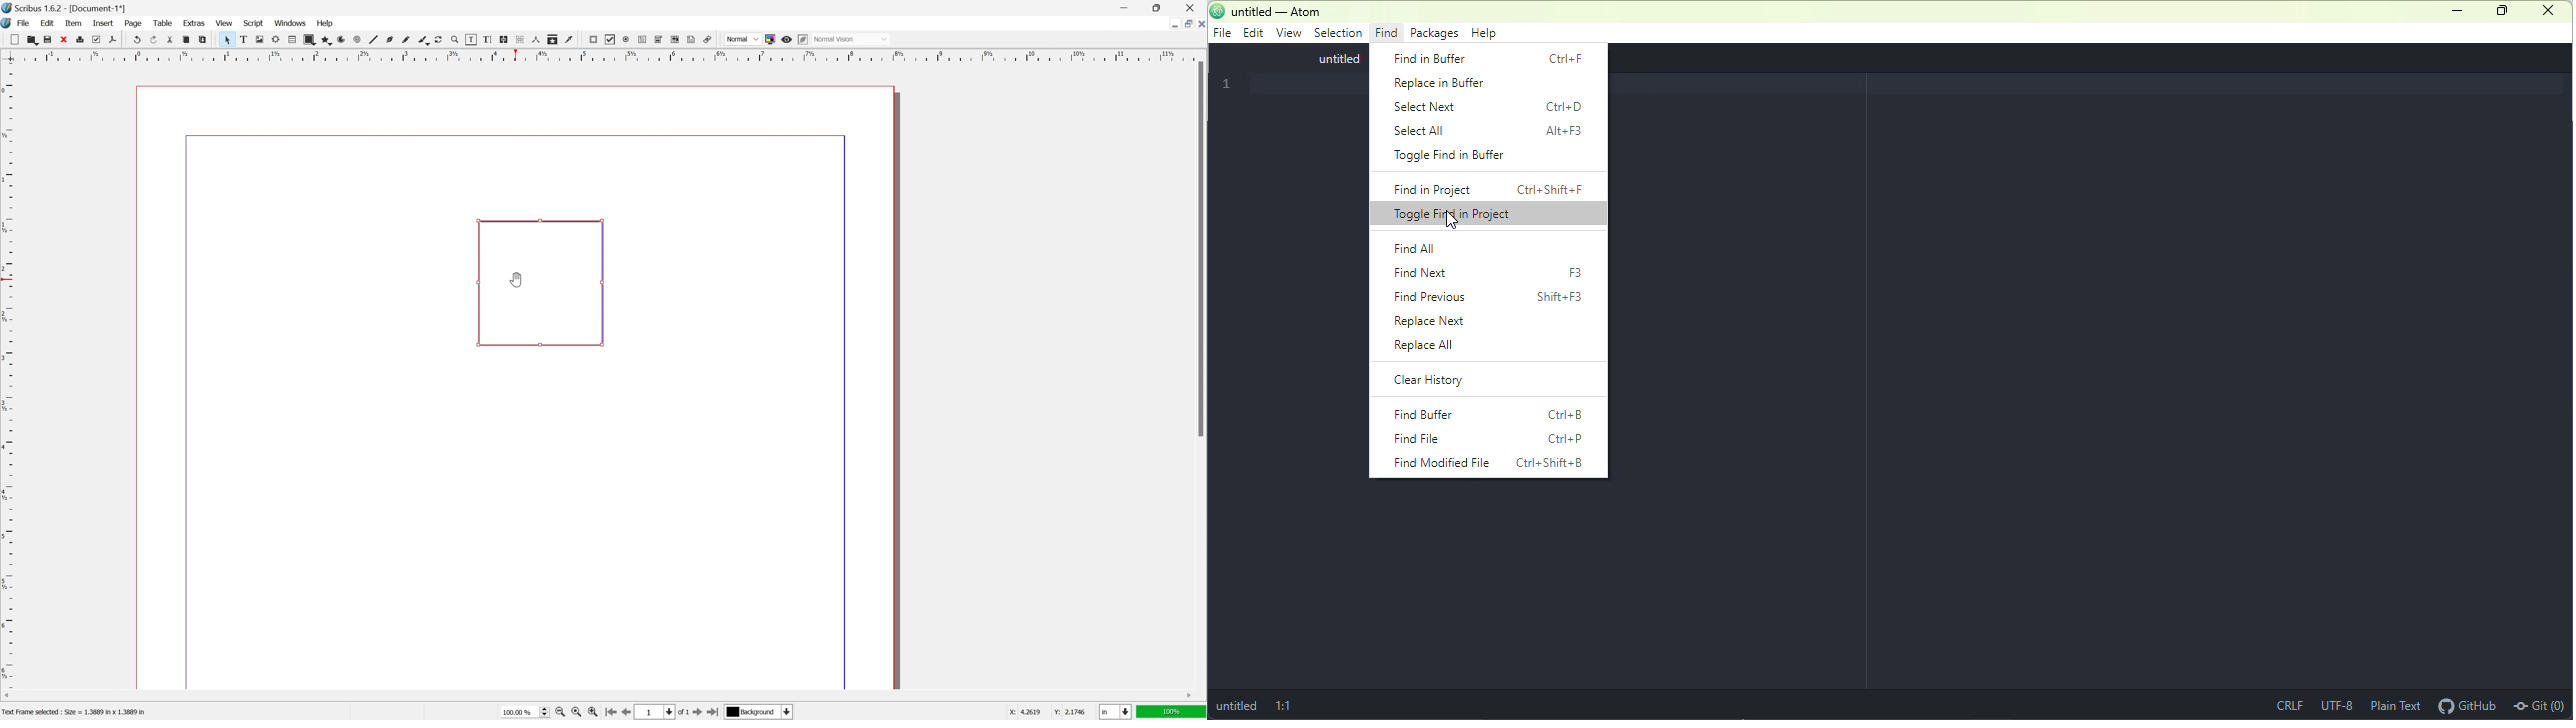 This screenshot has height=728, width=2576. Describe the element at coordinates (47, 23) in the screenshot. I see `edit` at that location.